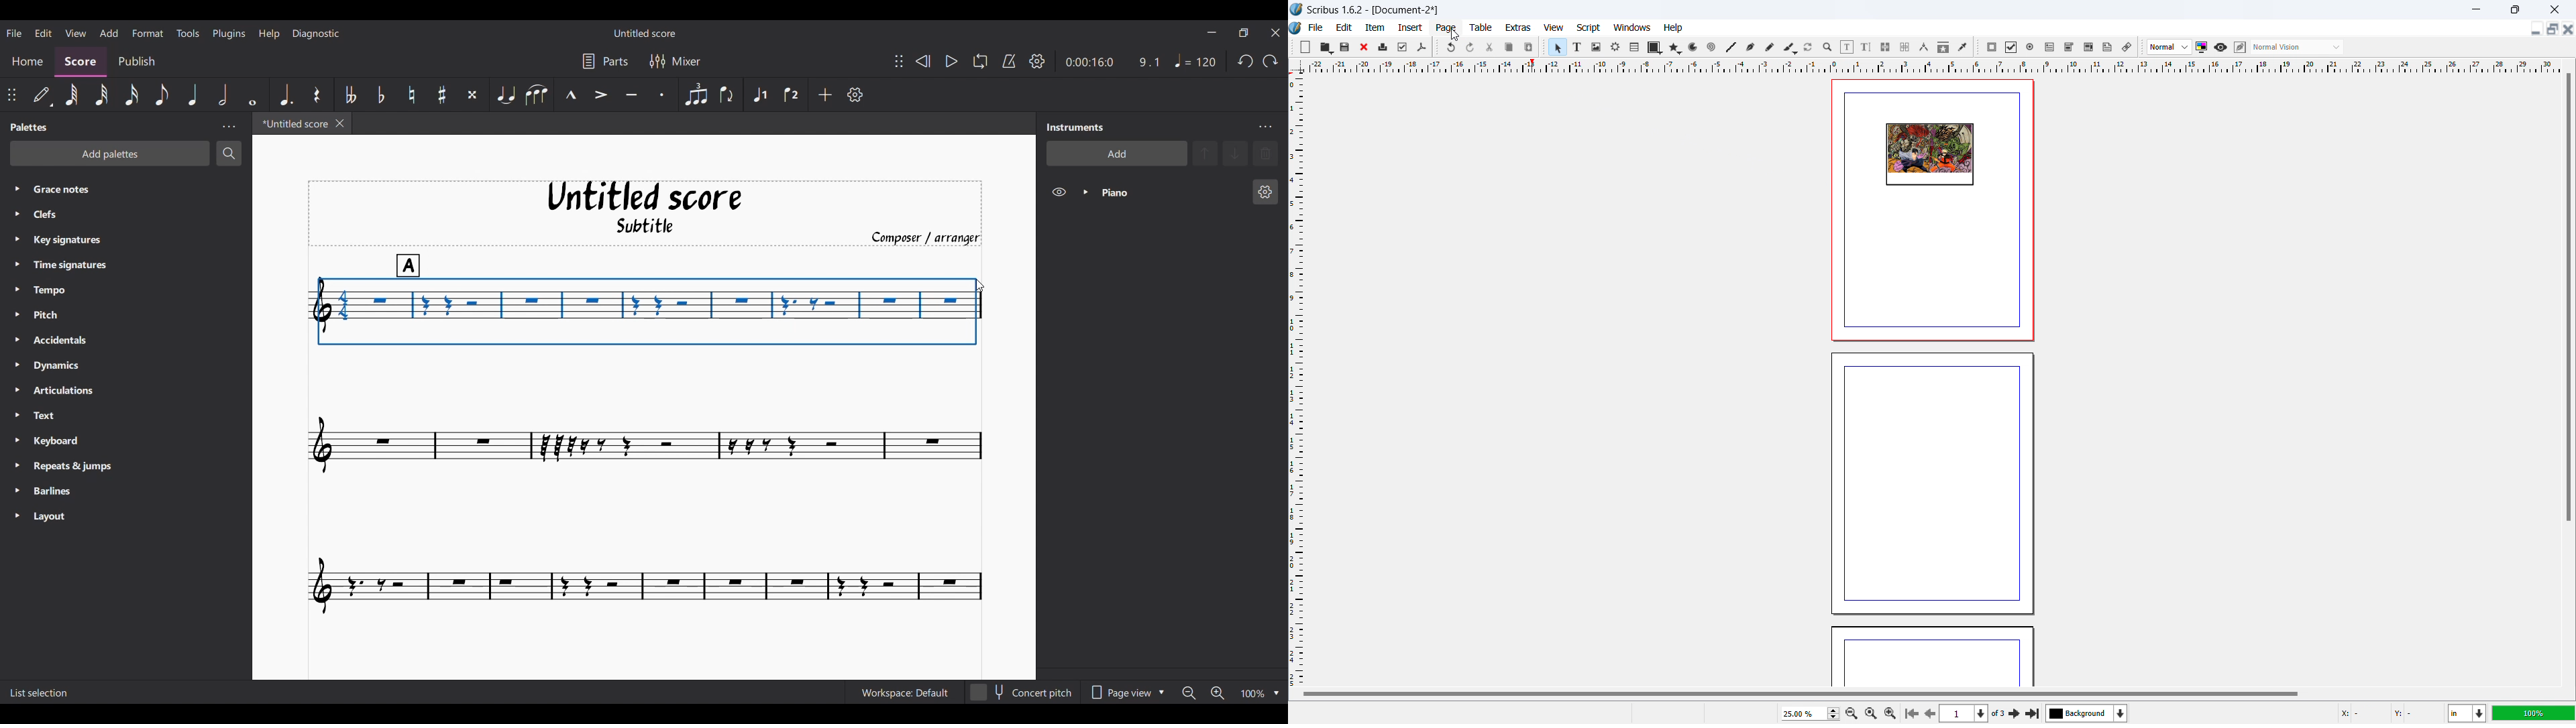  I want to click on edit in preview mode, so click(2239, 48).